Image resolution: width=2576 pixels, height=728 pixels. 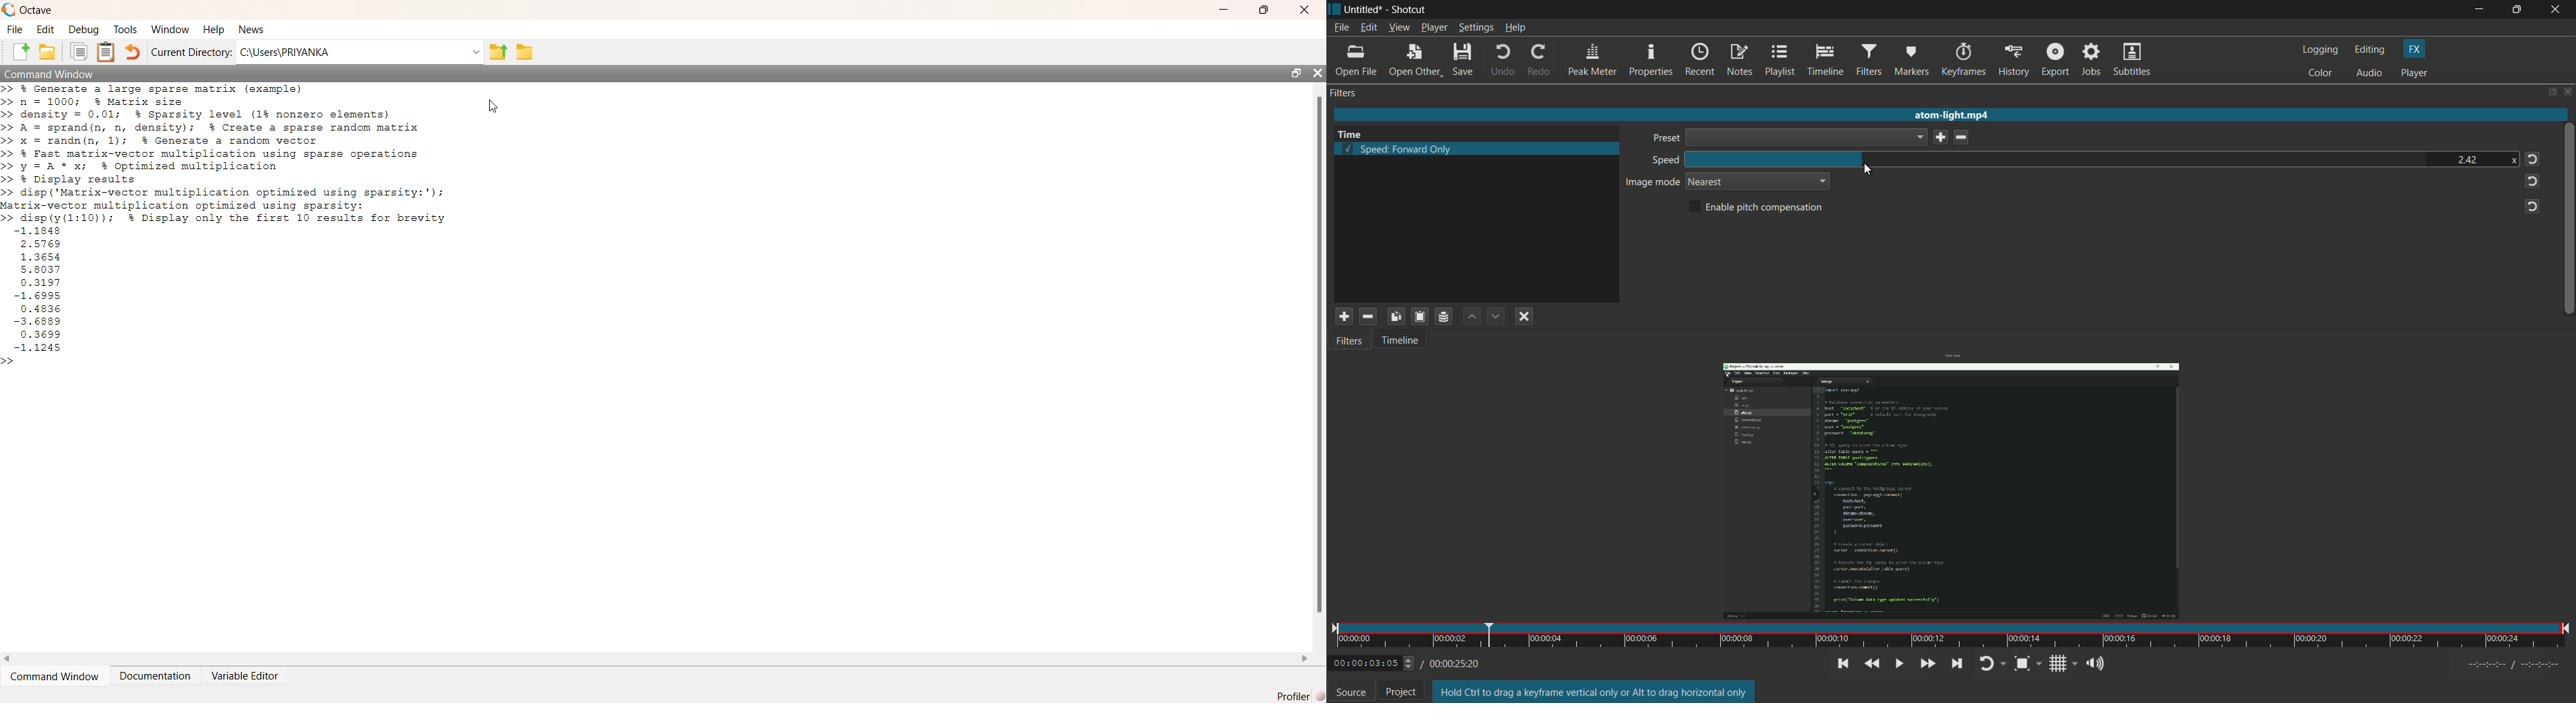 I want to click on speed, so click(x=1664, y=161).